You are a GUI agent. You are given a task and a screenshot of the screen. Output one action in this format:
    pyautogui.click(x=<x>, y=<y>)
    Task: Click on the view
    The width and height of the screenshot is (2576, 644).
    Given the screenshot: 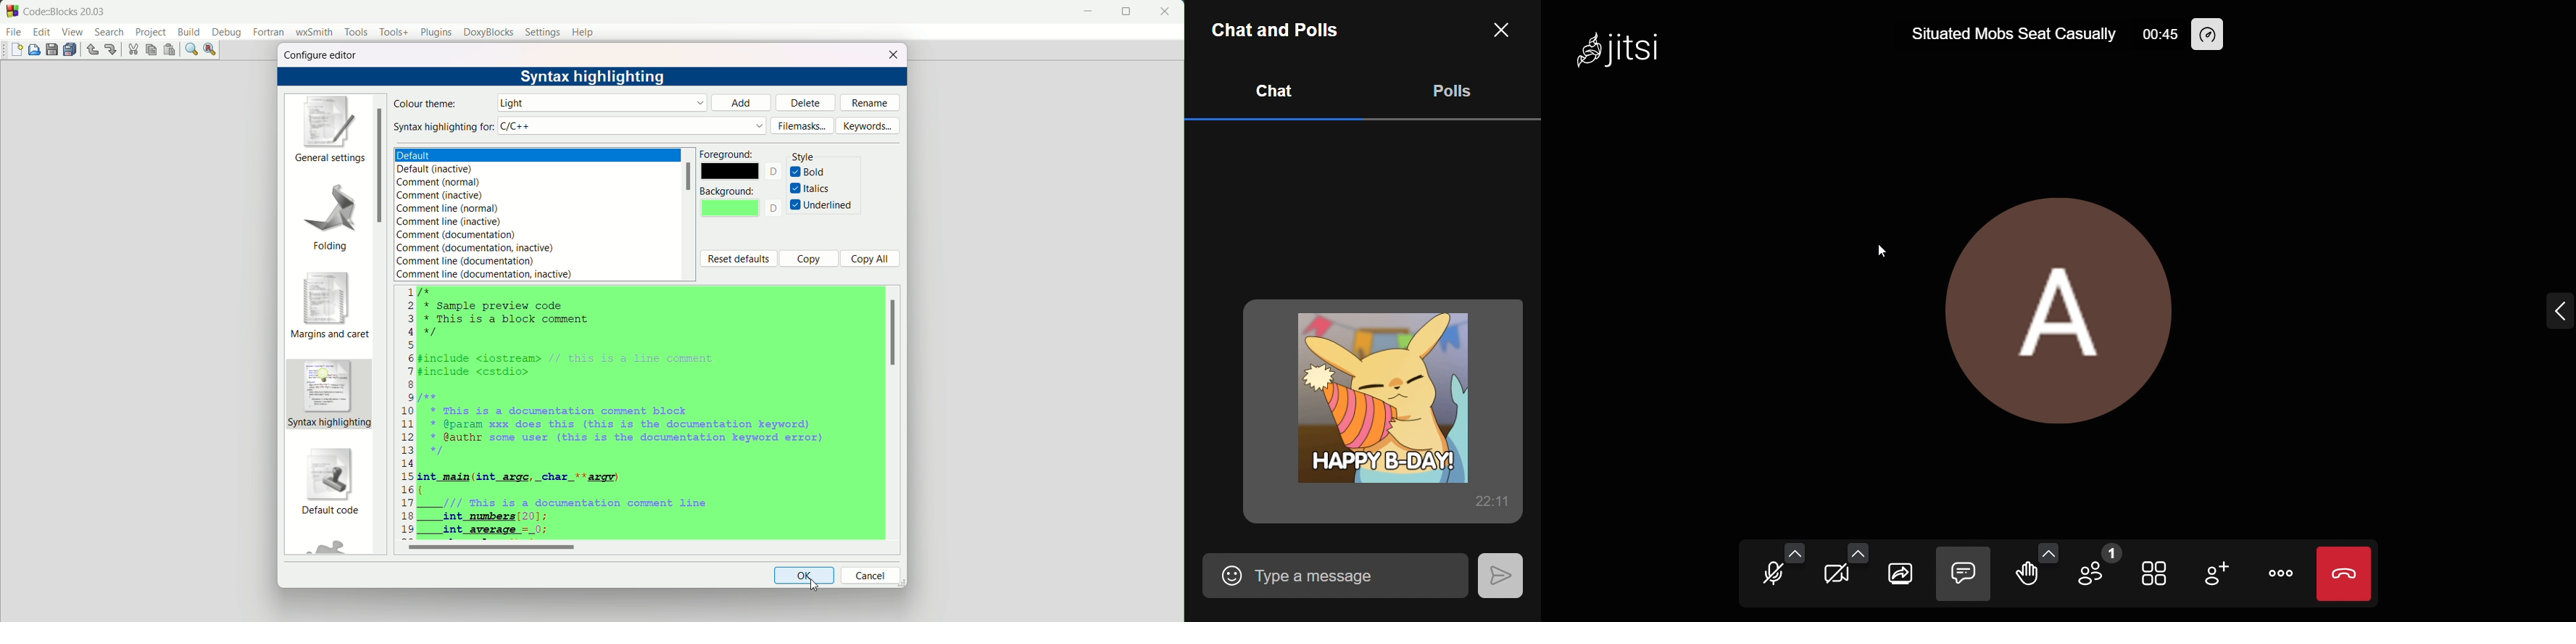 What is the action you would take?
    pyautogui.click(x=73, y=32)
    